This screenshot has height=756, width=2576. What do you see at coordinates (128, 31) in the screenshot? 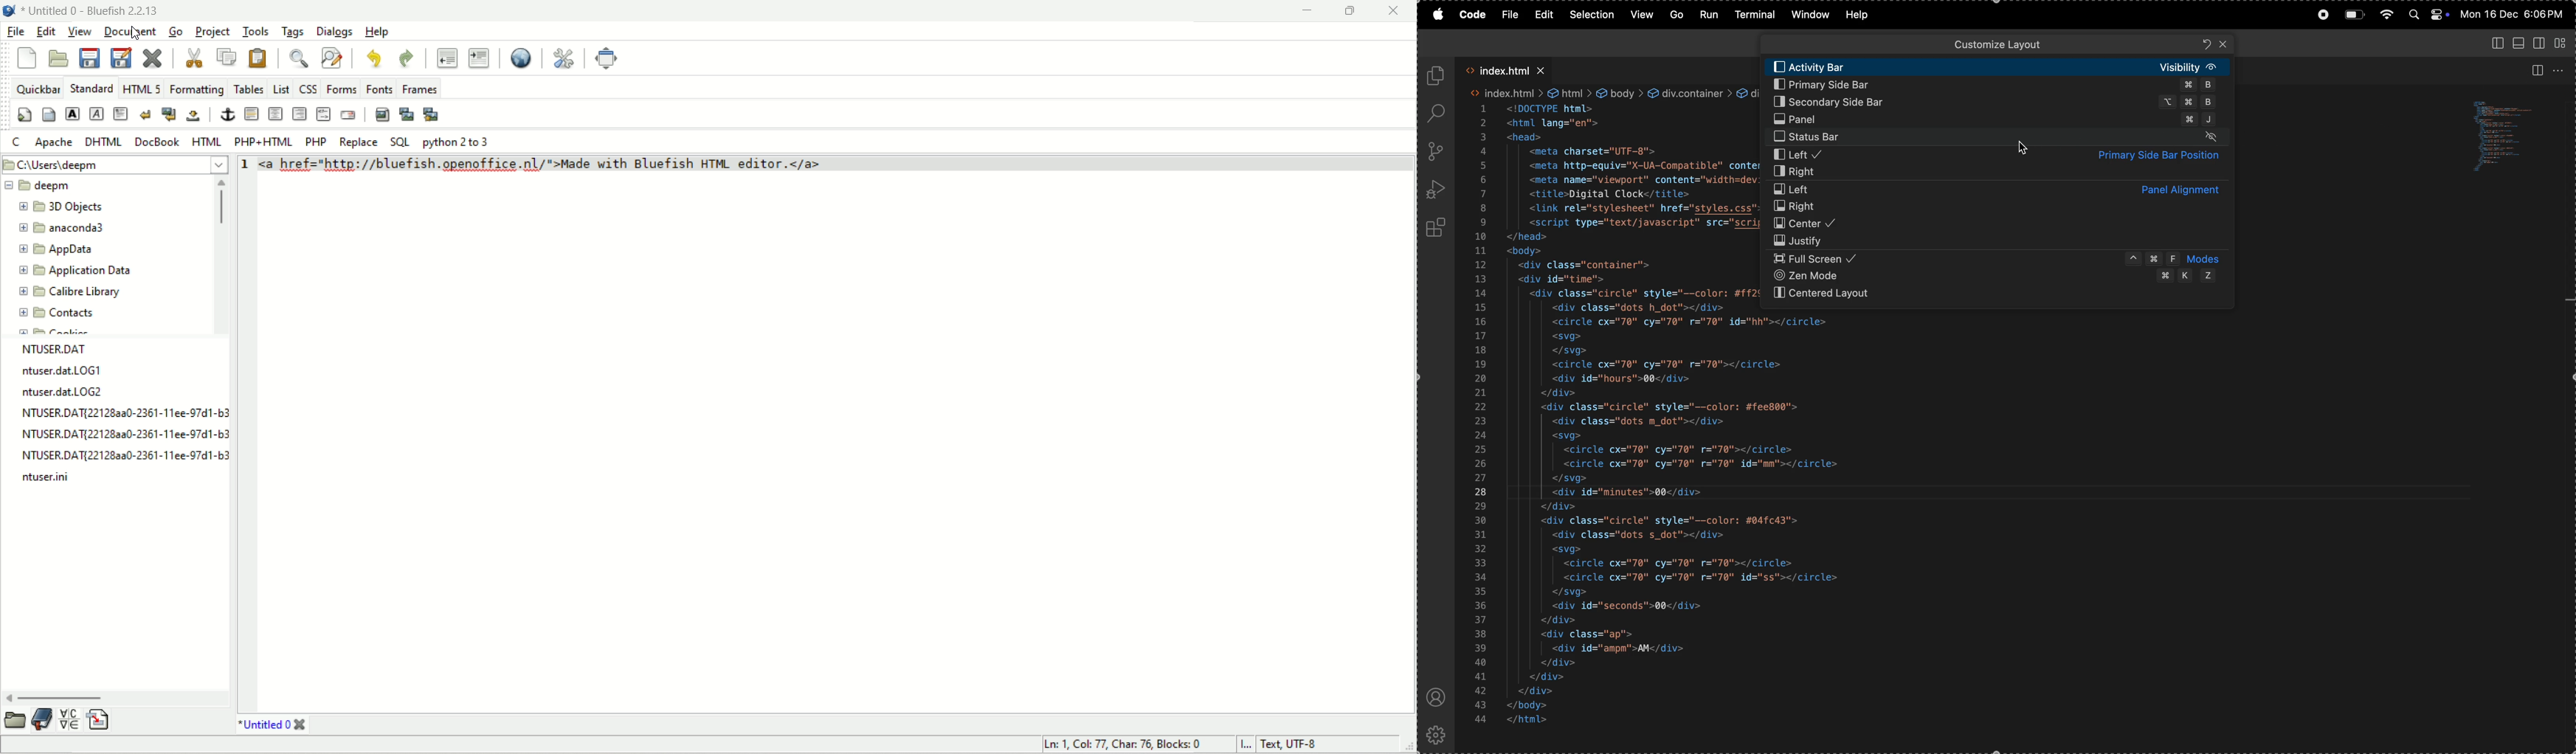
I see `document` at bounding box center [128, 31].